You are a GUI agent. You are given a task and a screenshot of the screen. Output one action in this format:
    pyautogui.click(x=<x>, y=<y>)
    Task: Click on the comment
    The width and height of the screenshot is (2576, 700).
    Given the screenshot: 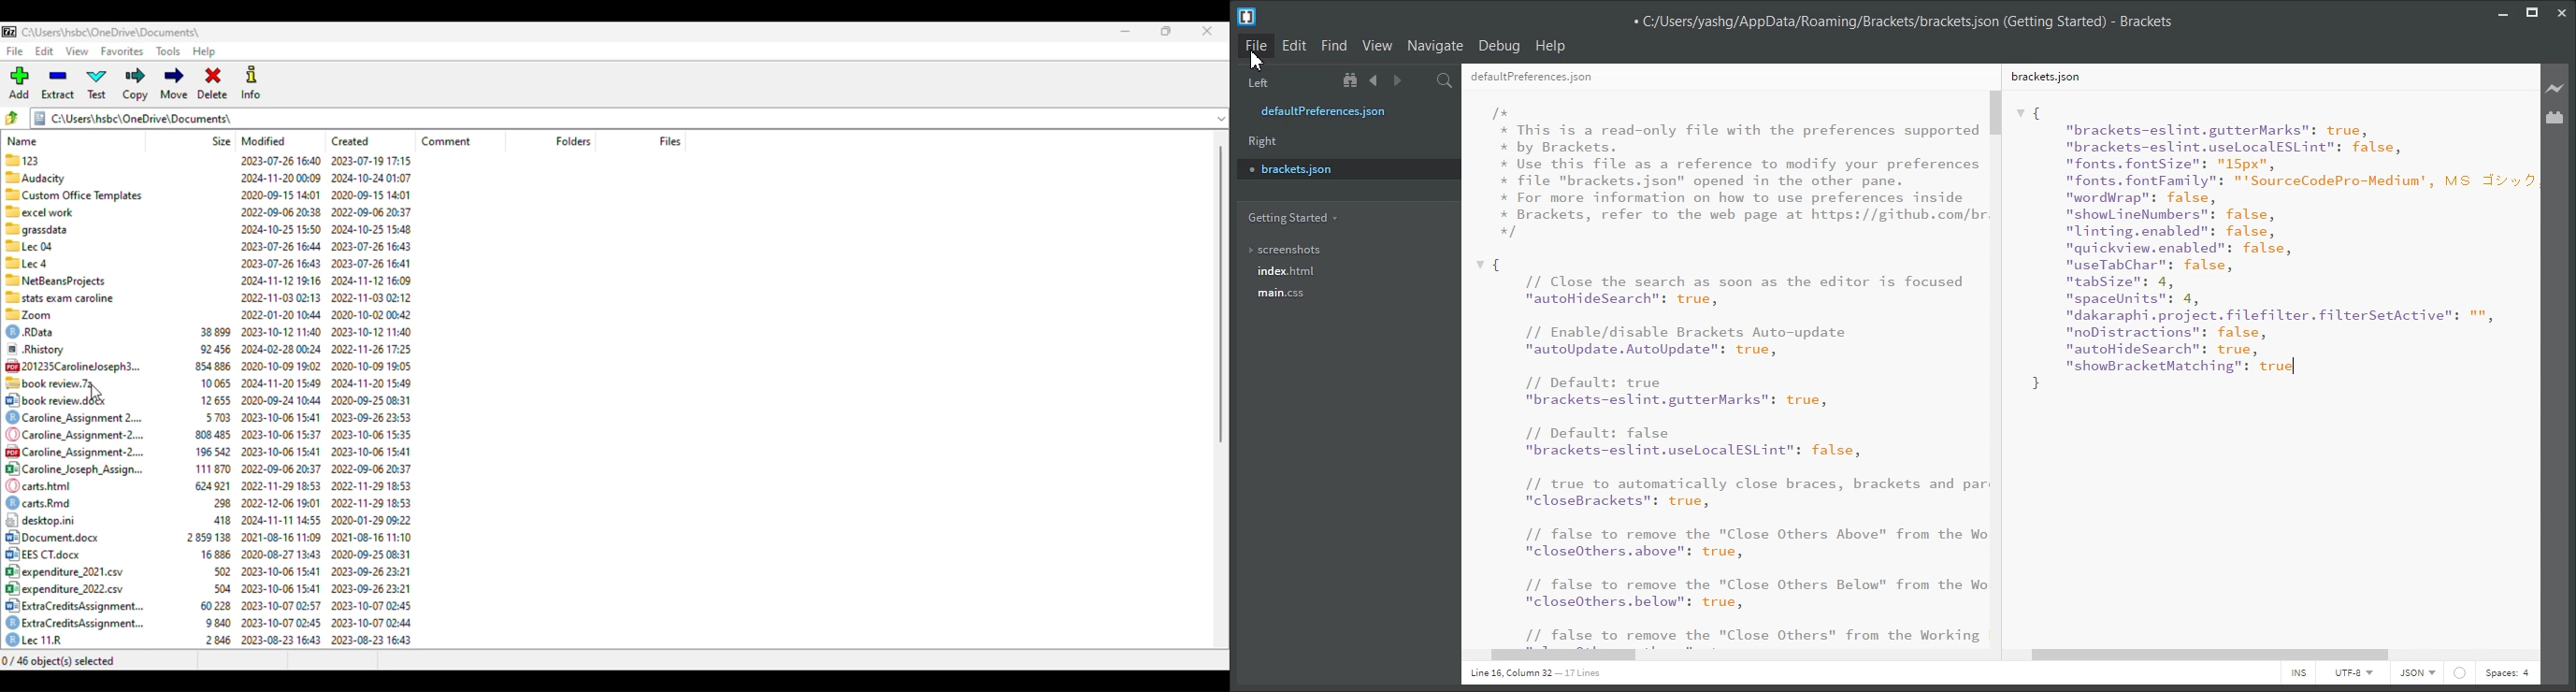 What is the action you would take?
    pyautogui.click(x=447, y=142)
    